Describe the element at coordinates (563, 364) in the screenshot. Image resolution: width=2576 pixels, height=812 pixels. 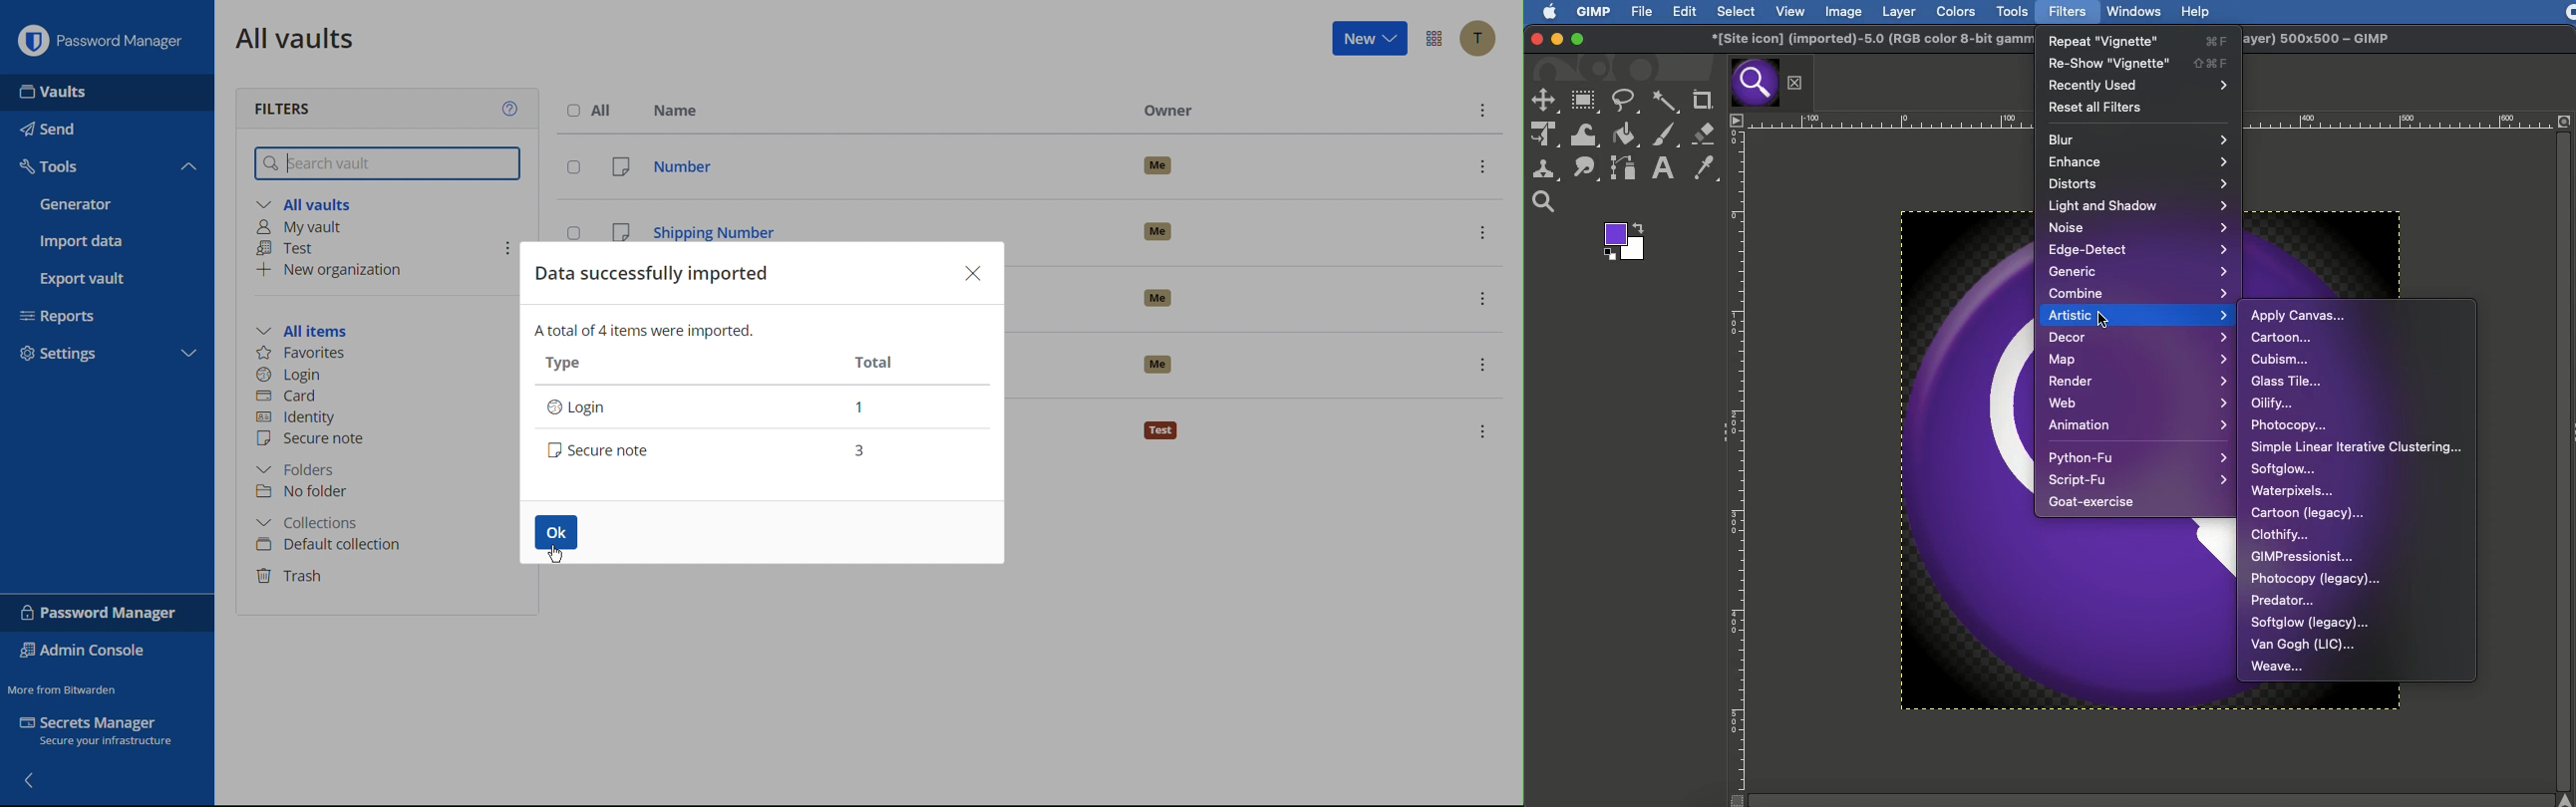
I see `Type ` at that location.